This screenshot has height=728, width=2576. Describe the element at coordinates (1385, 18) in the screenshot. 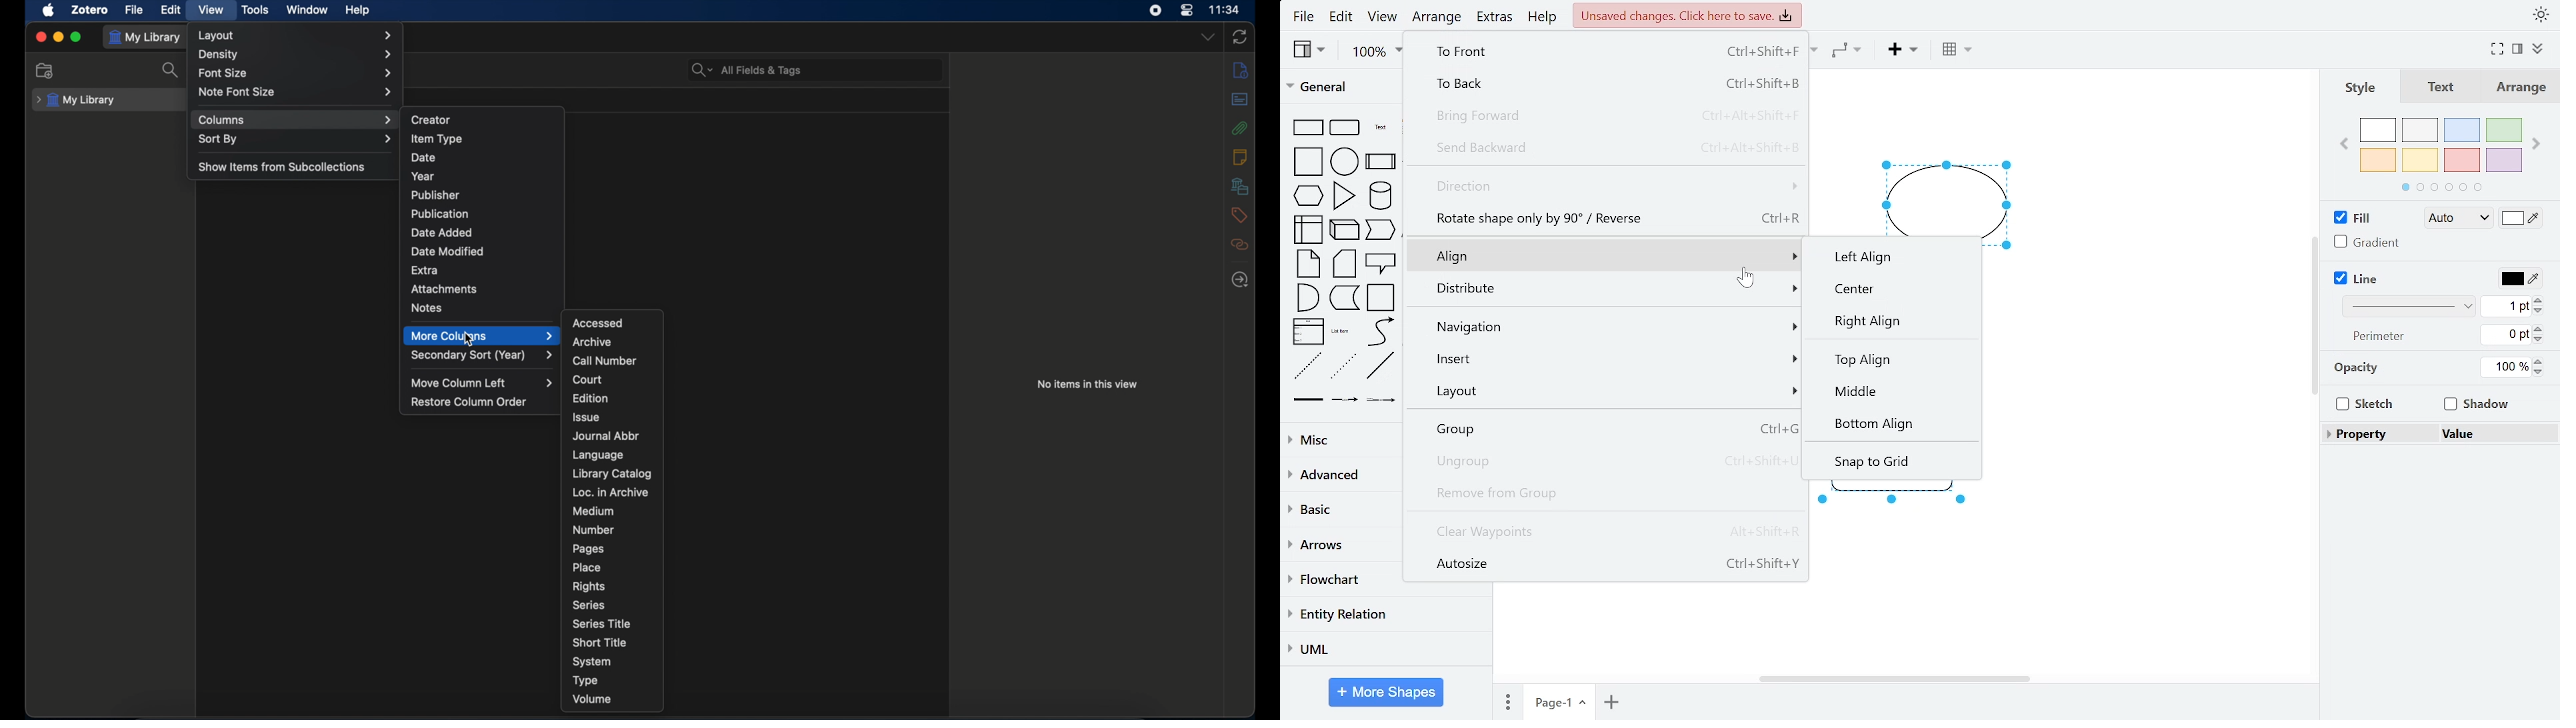

I see `view` at that location.